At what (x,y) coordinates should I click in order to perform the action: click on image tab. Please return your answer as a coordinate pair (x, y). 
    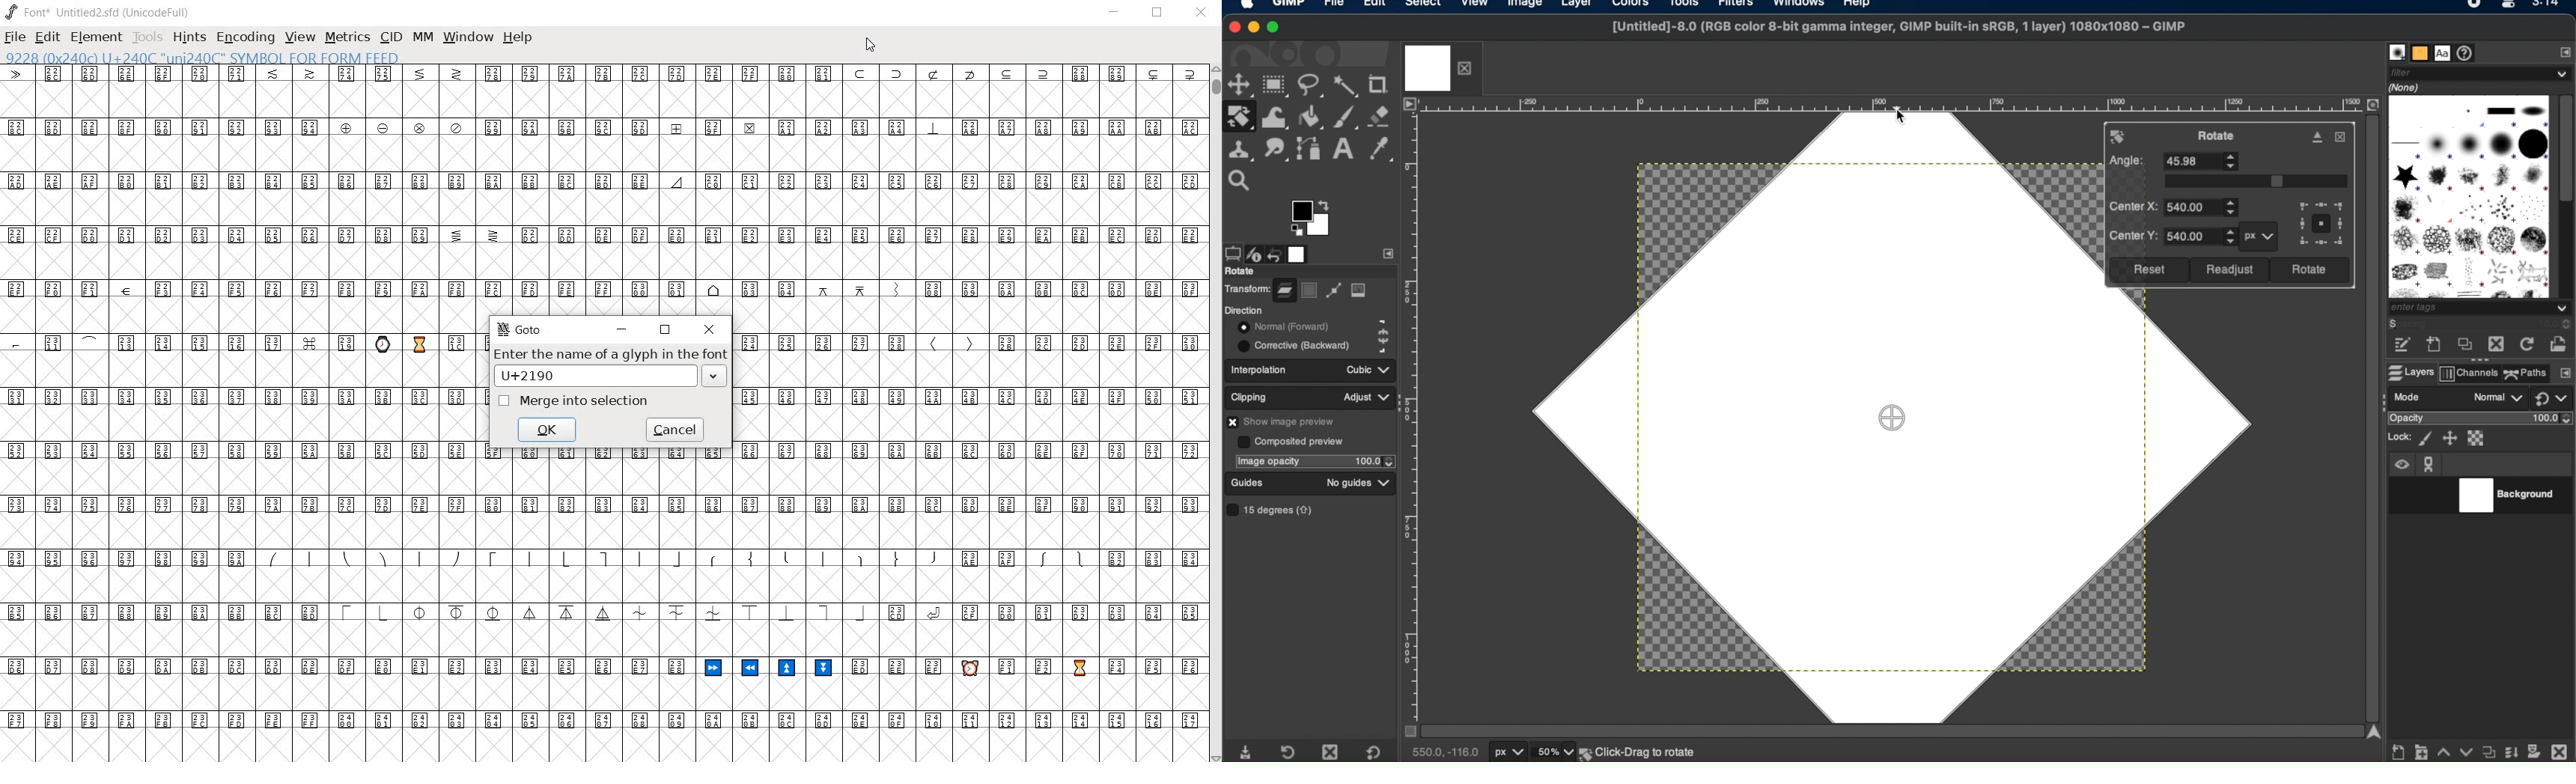
    Looking at the image, I should click on (1428, 67).